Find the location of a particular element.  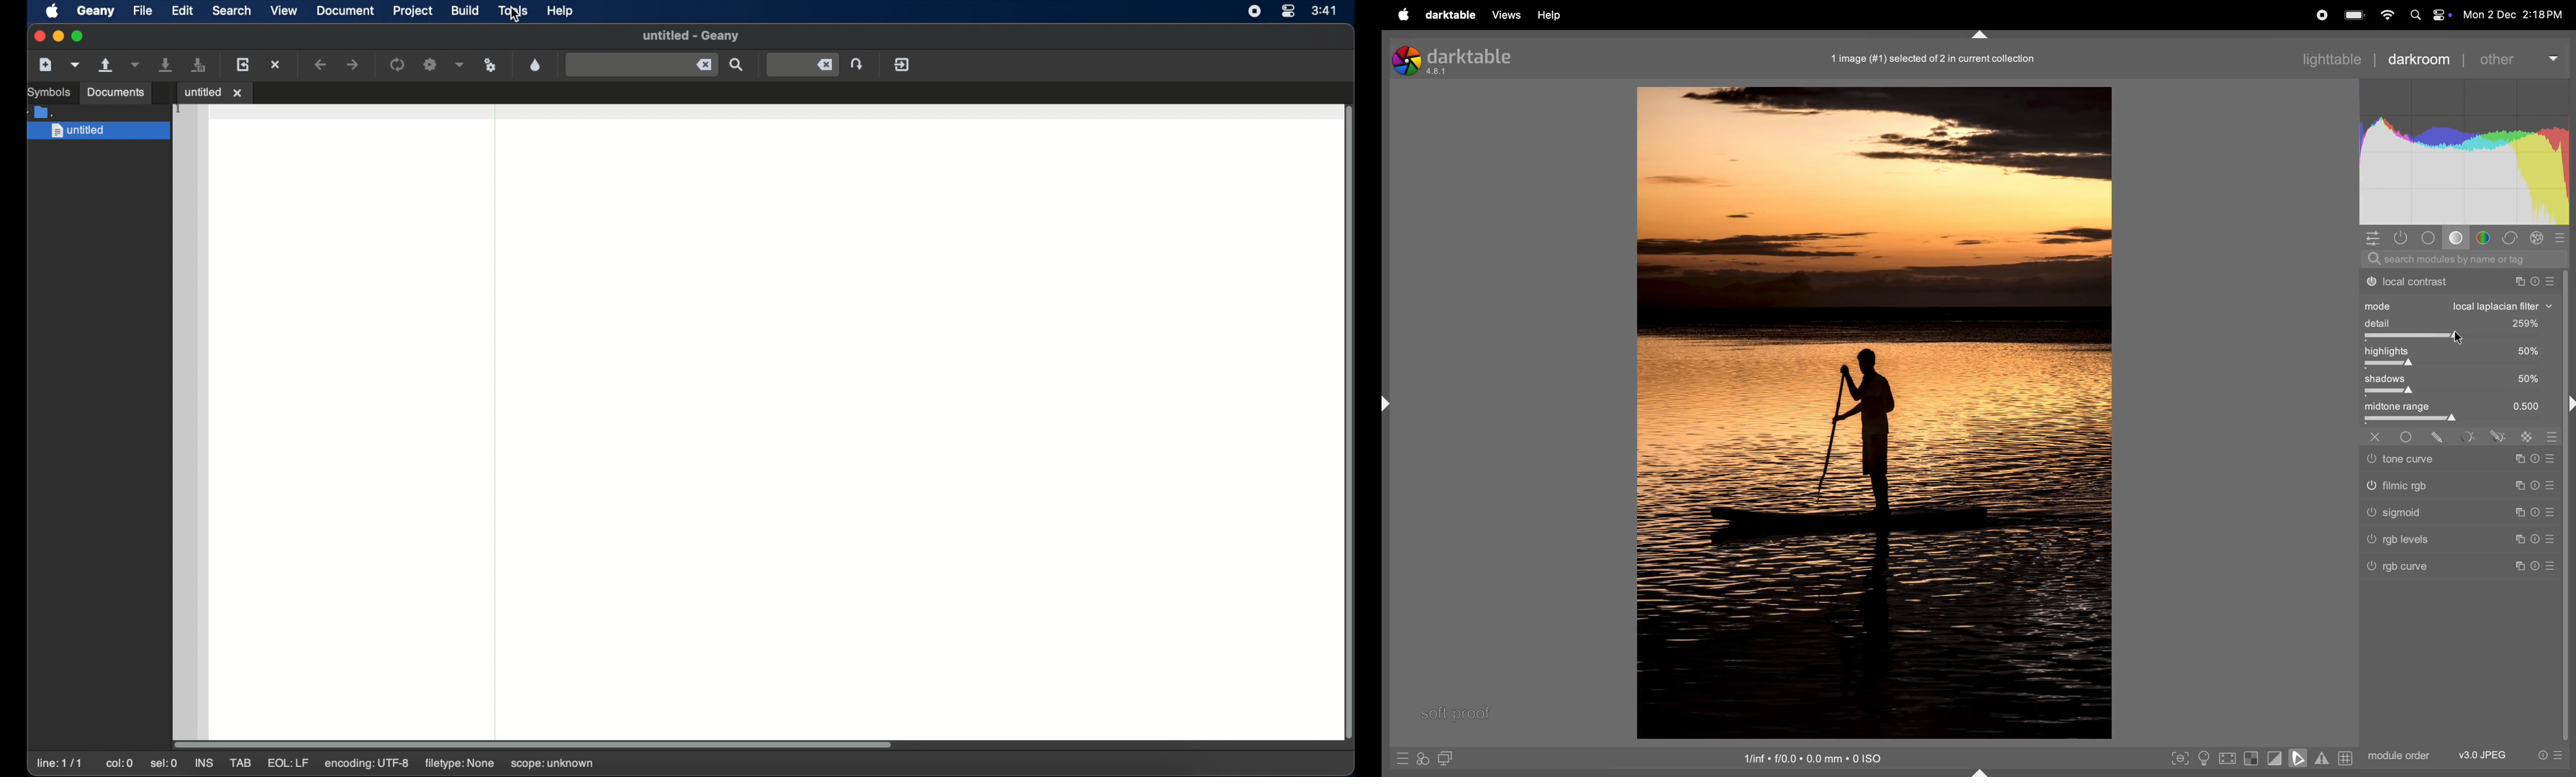

Darktable is located at coordinates (1457, 59).